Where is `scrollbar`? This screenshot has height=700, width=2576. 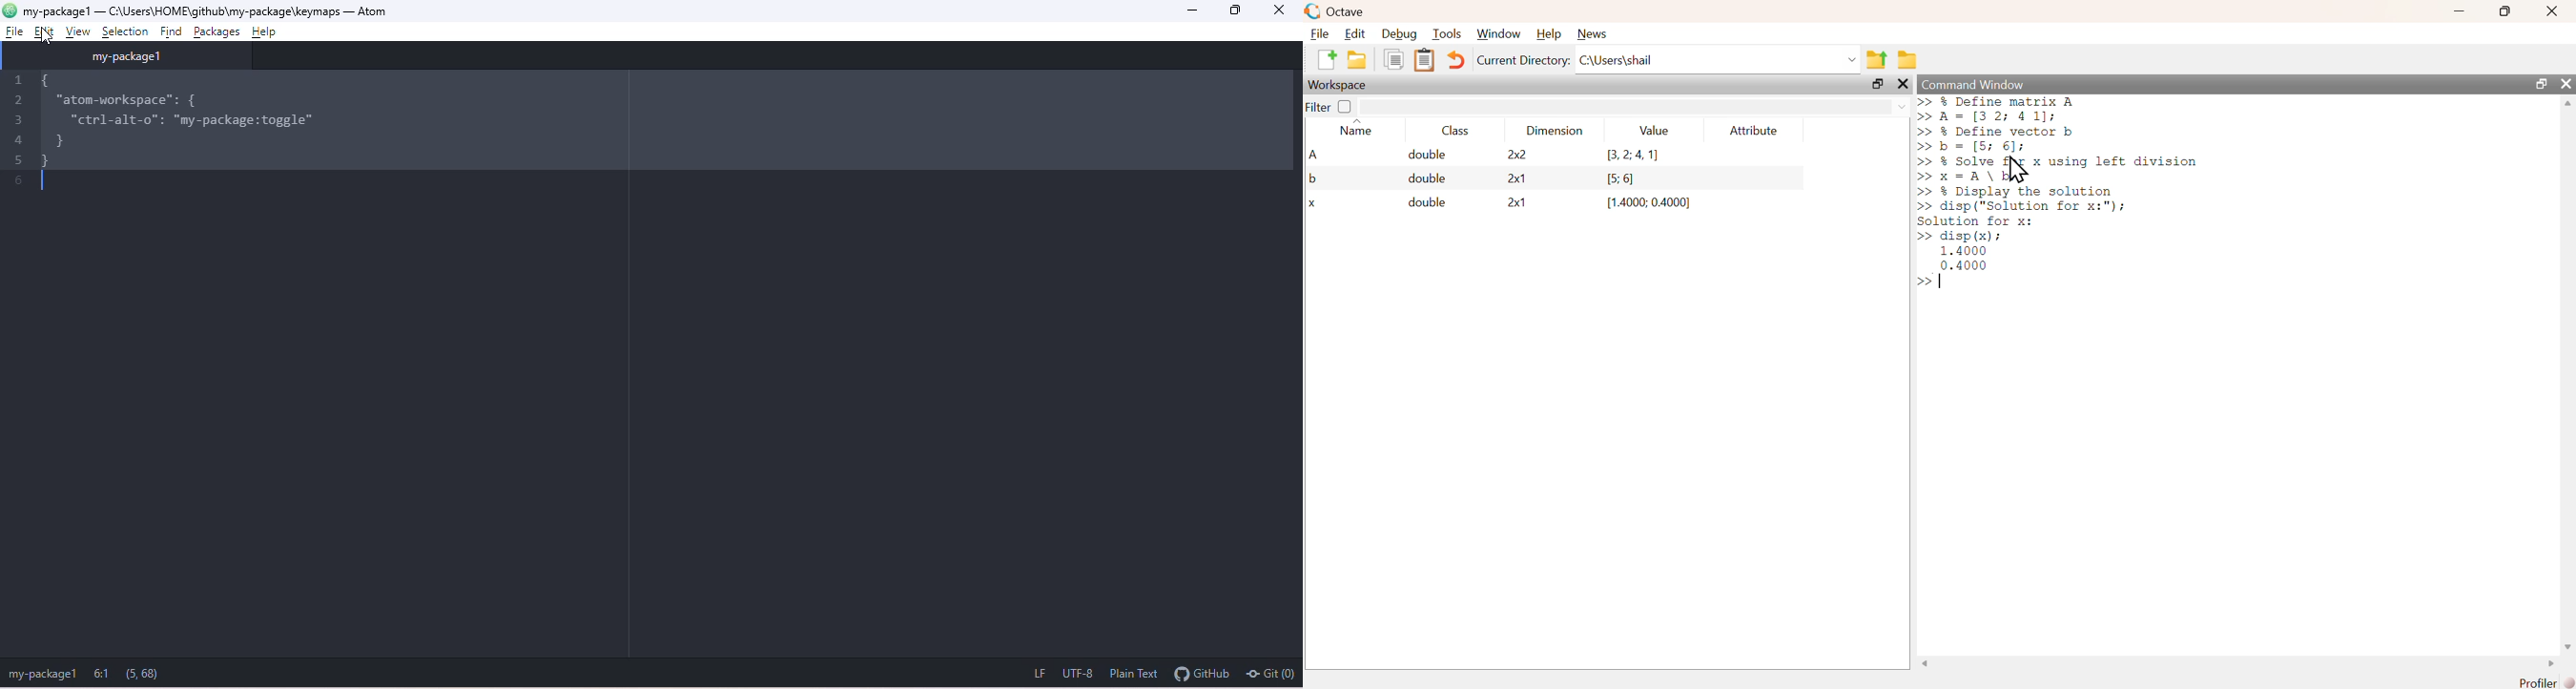 scrollbar is located at coordinates (2237, 665).